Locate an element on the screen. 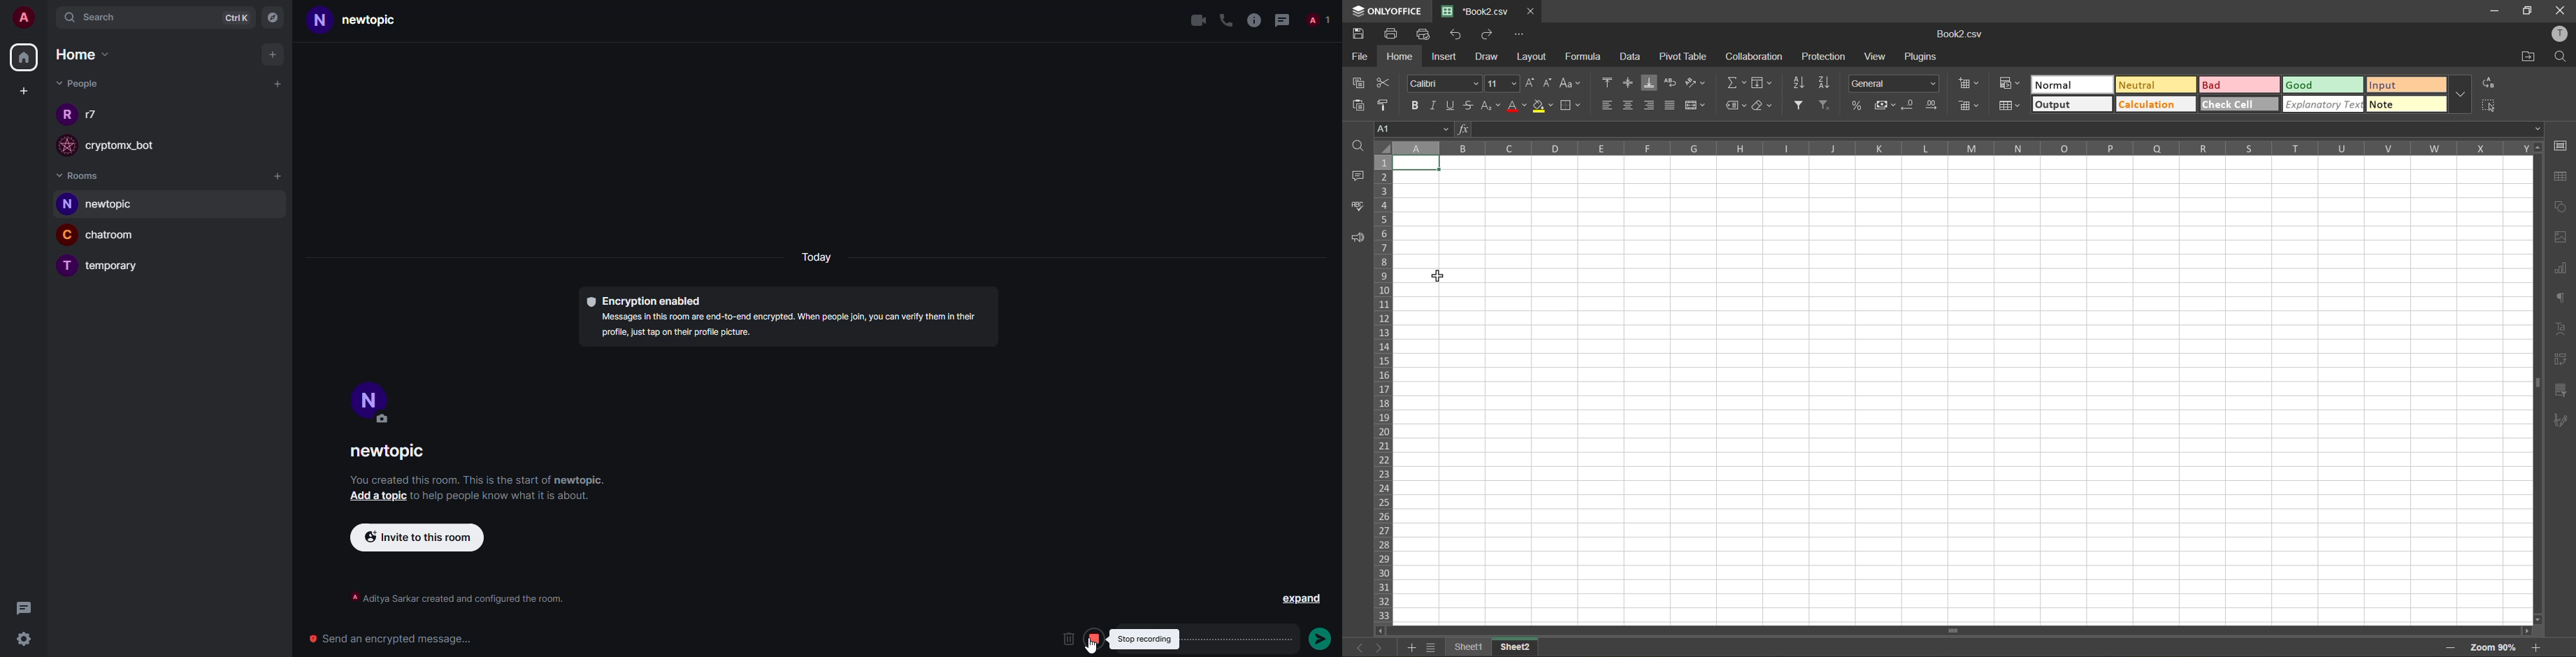 The height and width of the screenshot is (672, 2576). filename is located at coordinates (1473, 10).